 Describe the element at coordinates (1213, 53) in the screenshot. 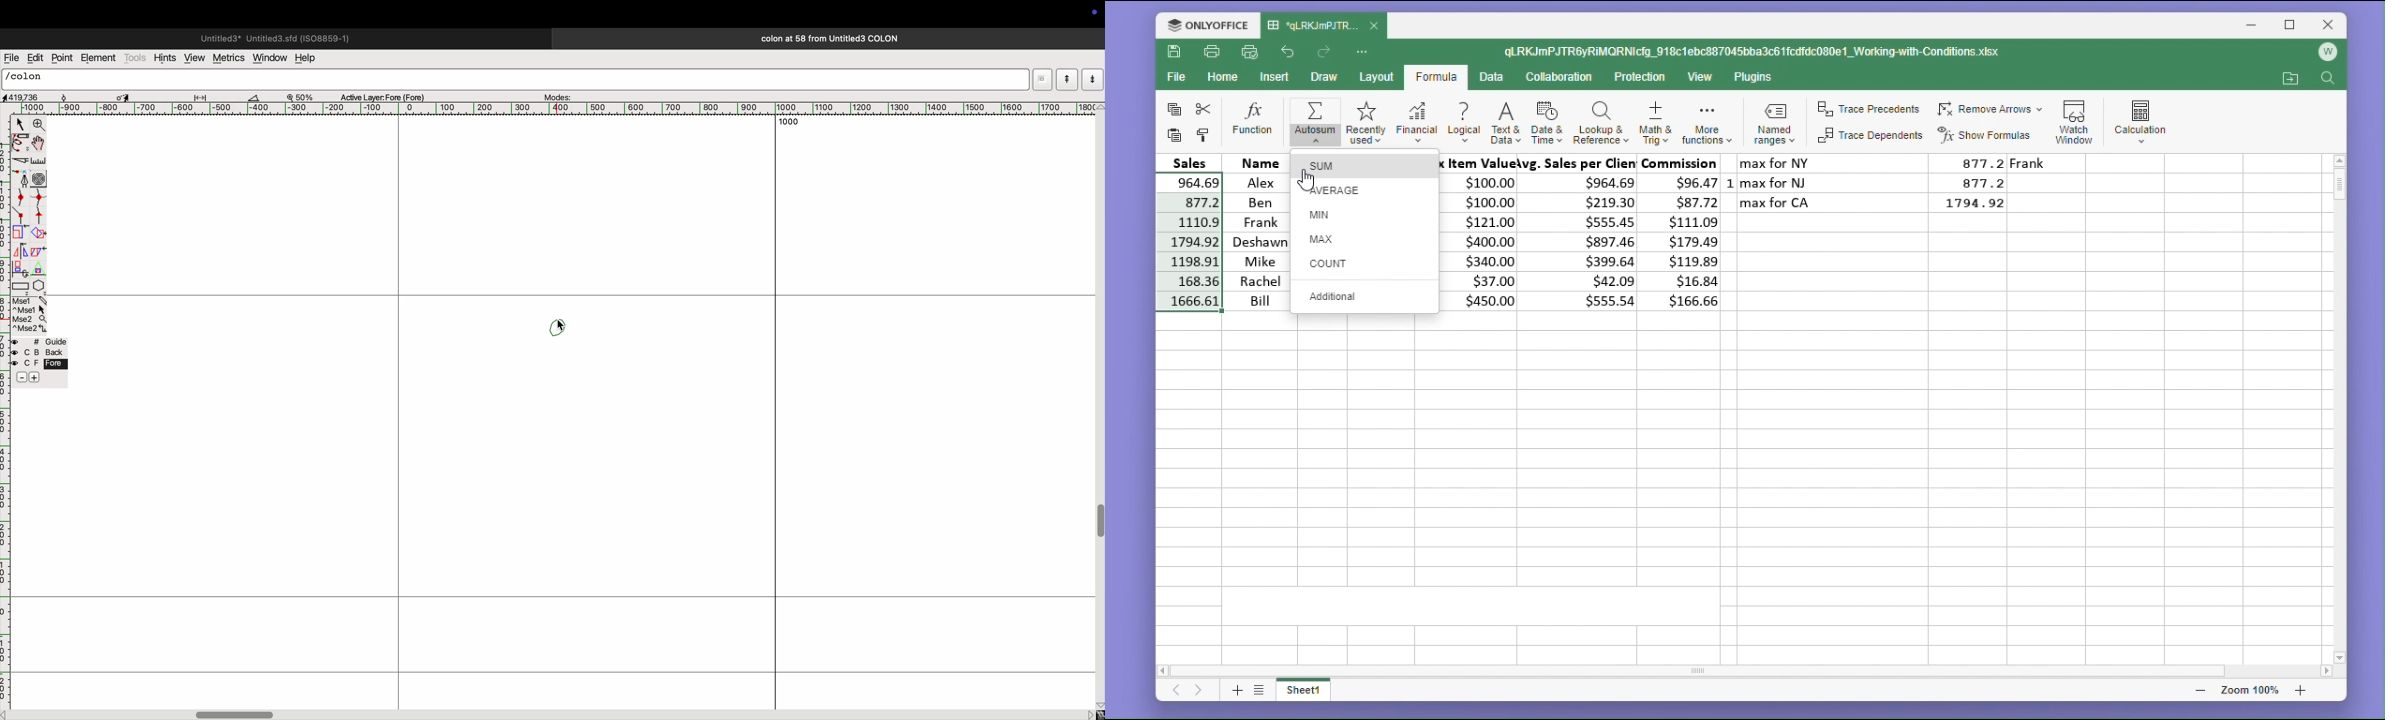

I see `print file` at that location.